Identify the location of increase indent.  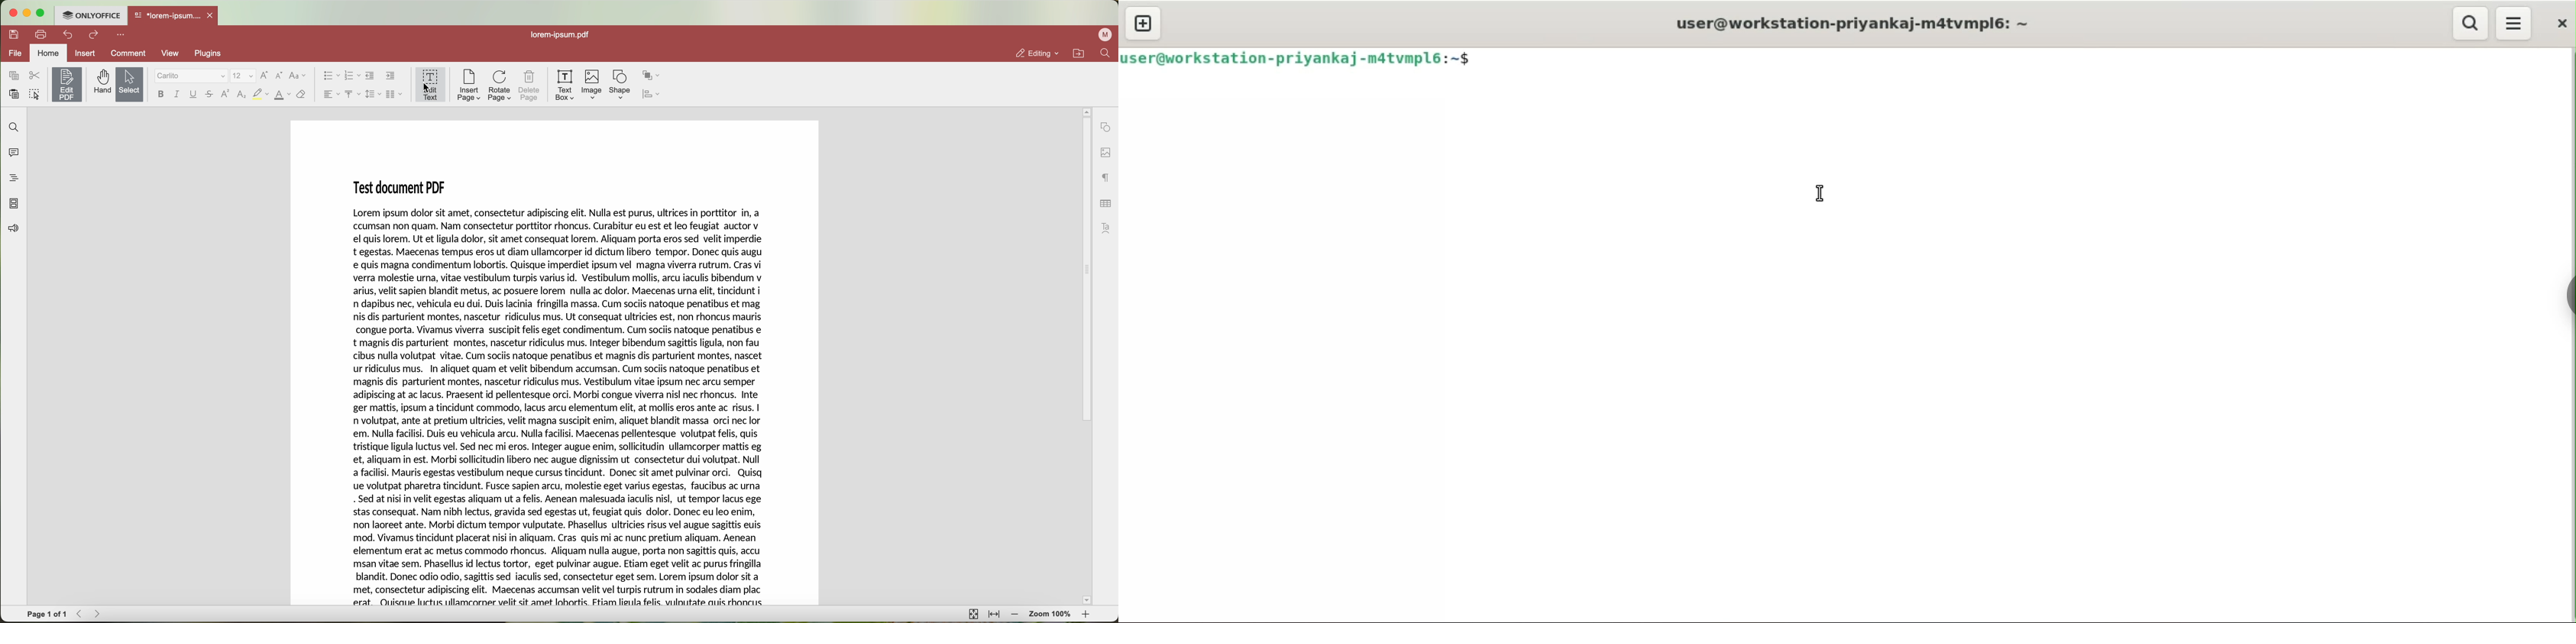
(391, 76).